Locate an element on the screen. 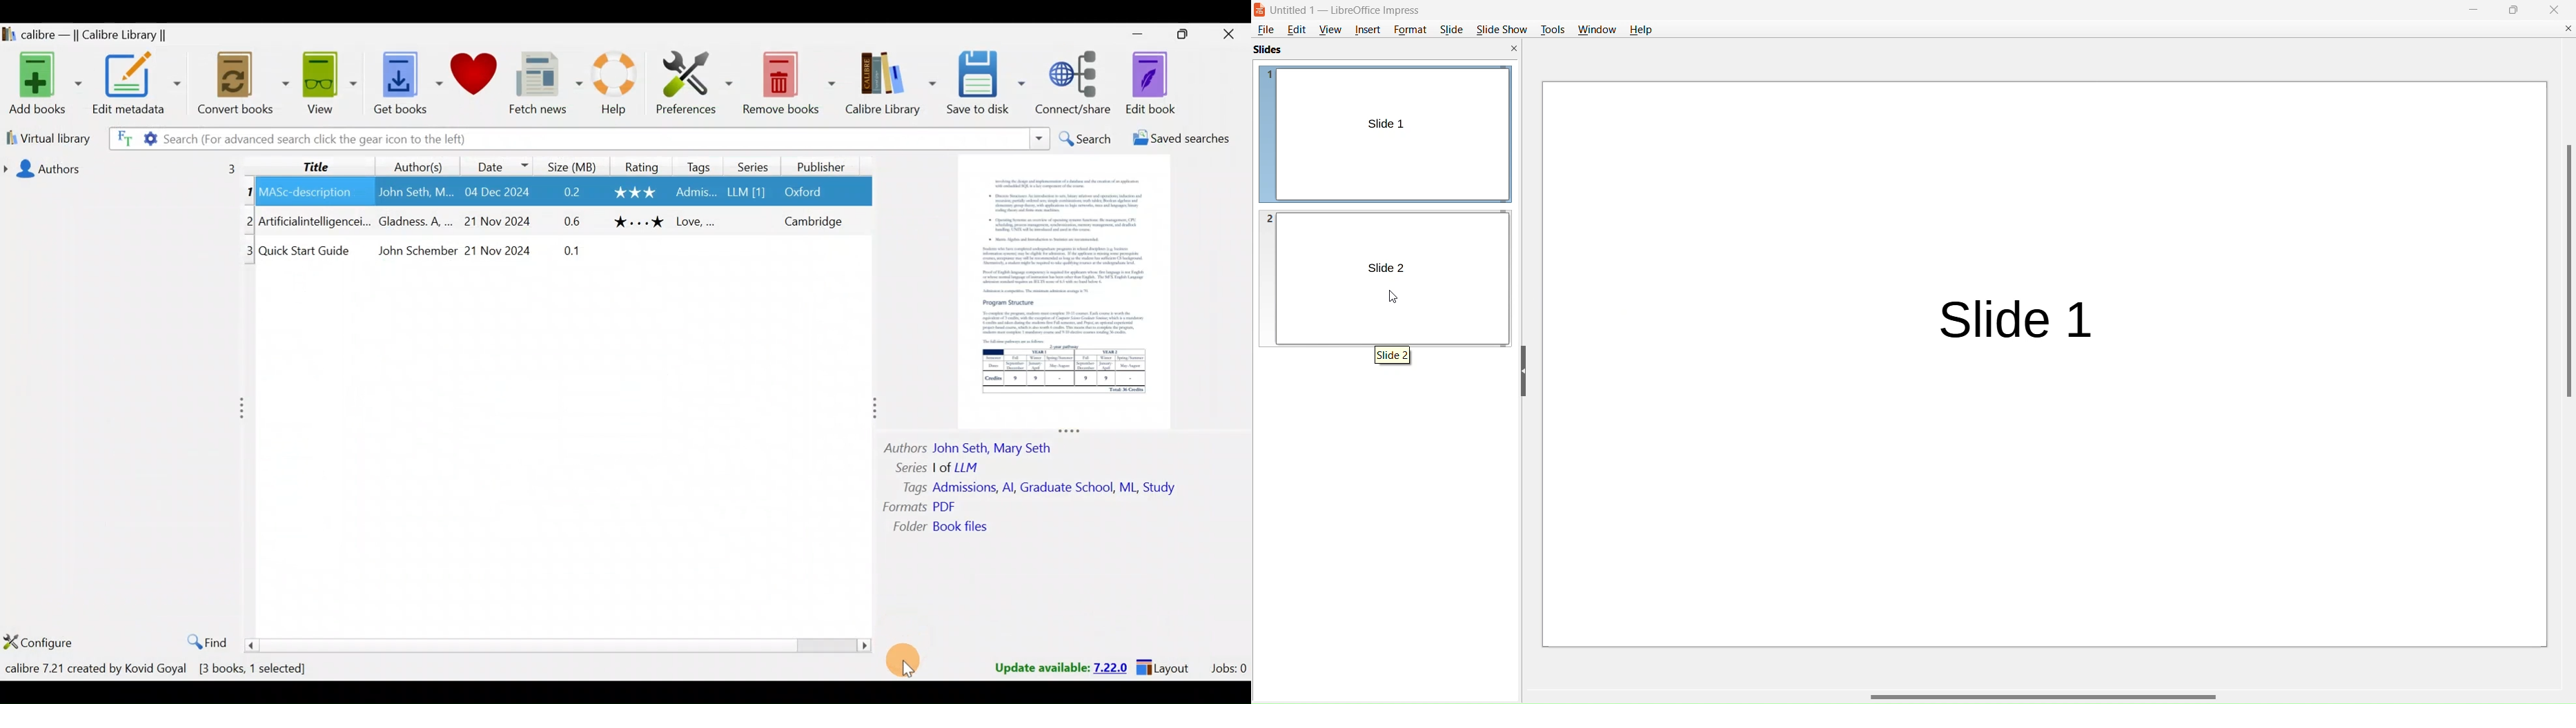 Image resolution: width=2576 pixels, height=728 pixels. Calibre library is located at coordinates (893, 84).